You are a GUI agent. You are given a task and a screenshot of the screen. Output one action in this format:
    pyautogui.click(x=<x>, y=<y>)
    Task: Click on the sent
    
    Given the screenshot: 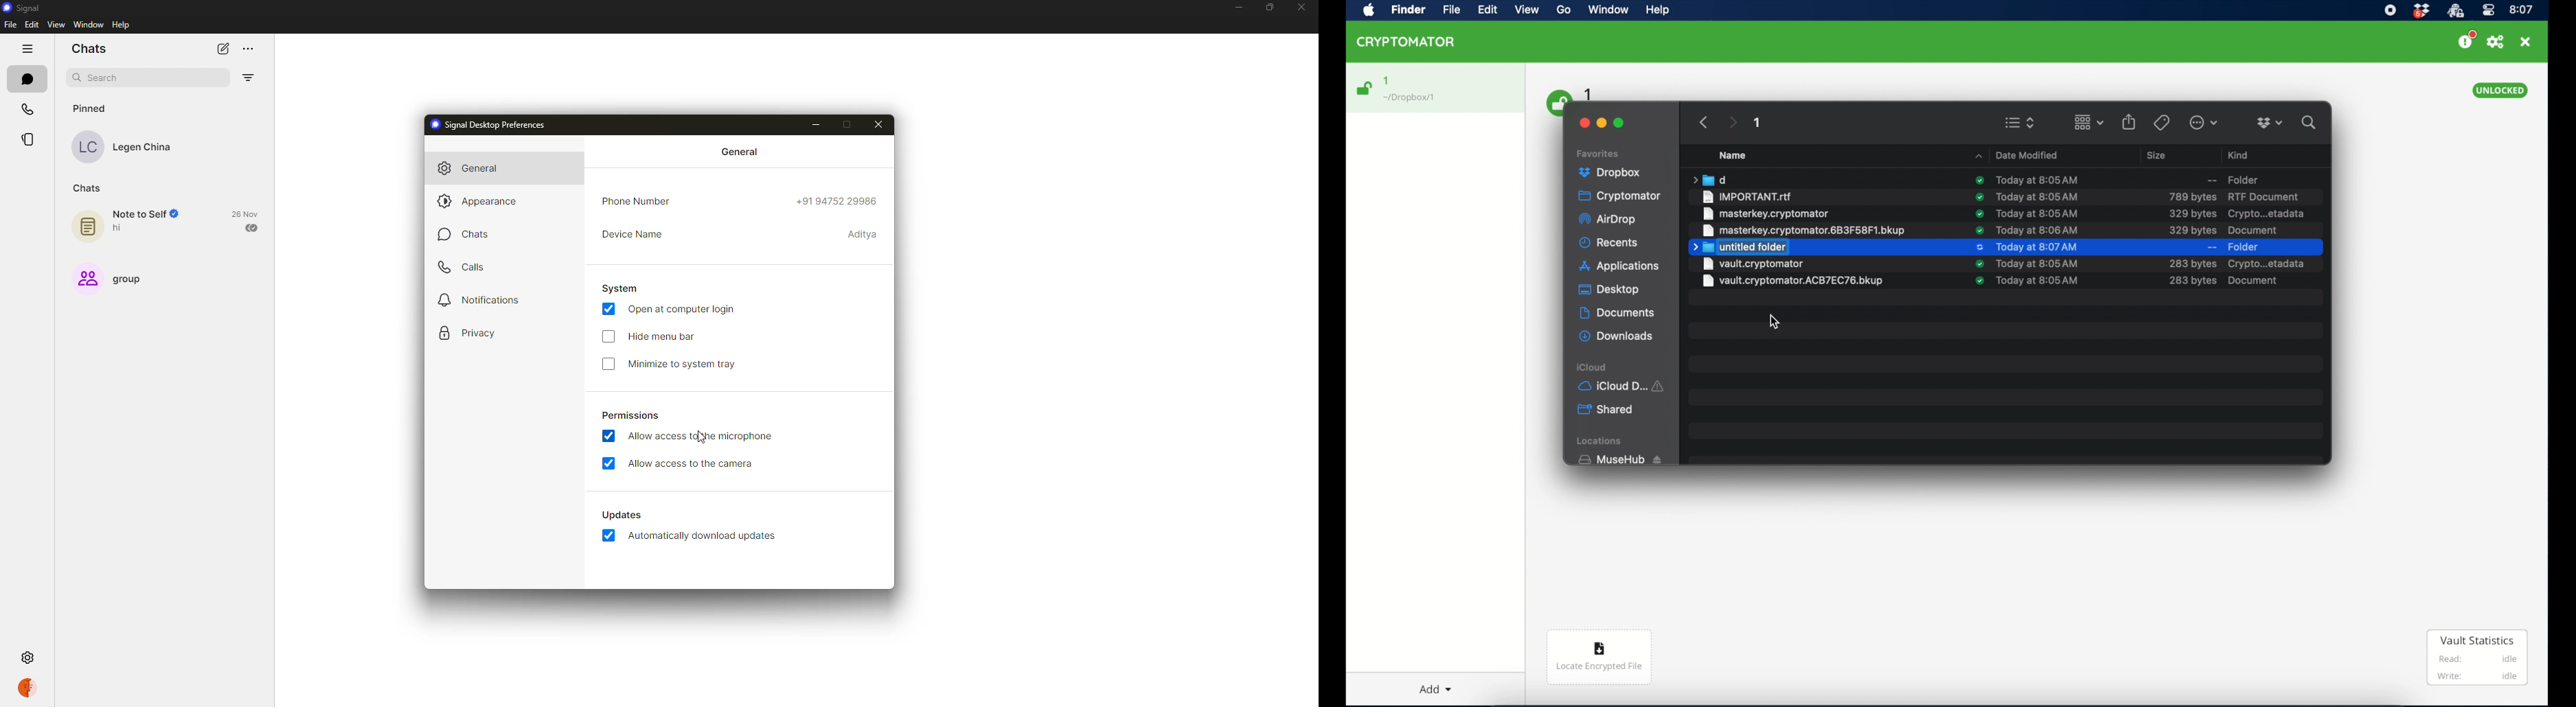 What is the action you would take?
    pyautogui.click(x=253, y=228)
    